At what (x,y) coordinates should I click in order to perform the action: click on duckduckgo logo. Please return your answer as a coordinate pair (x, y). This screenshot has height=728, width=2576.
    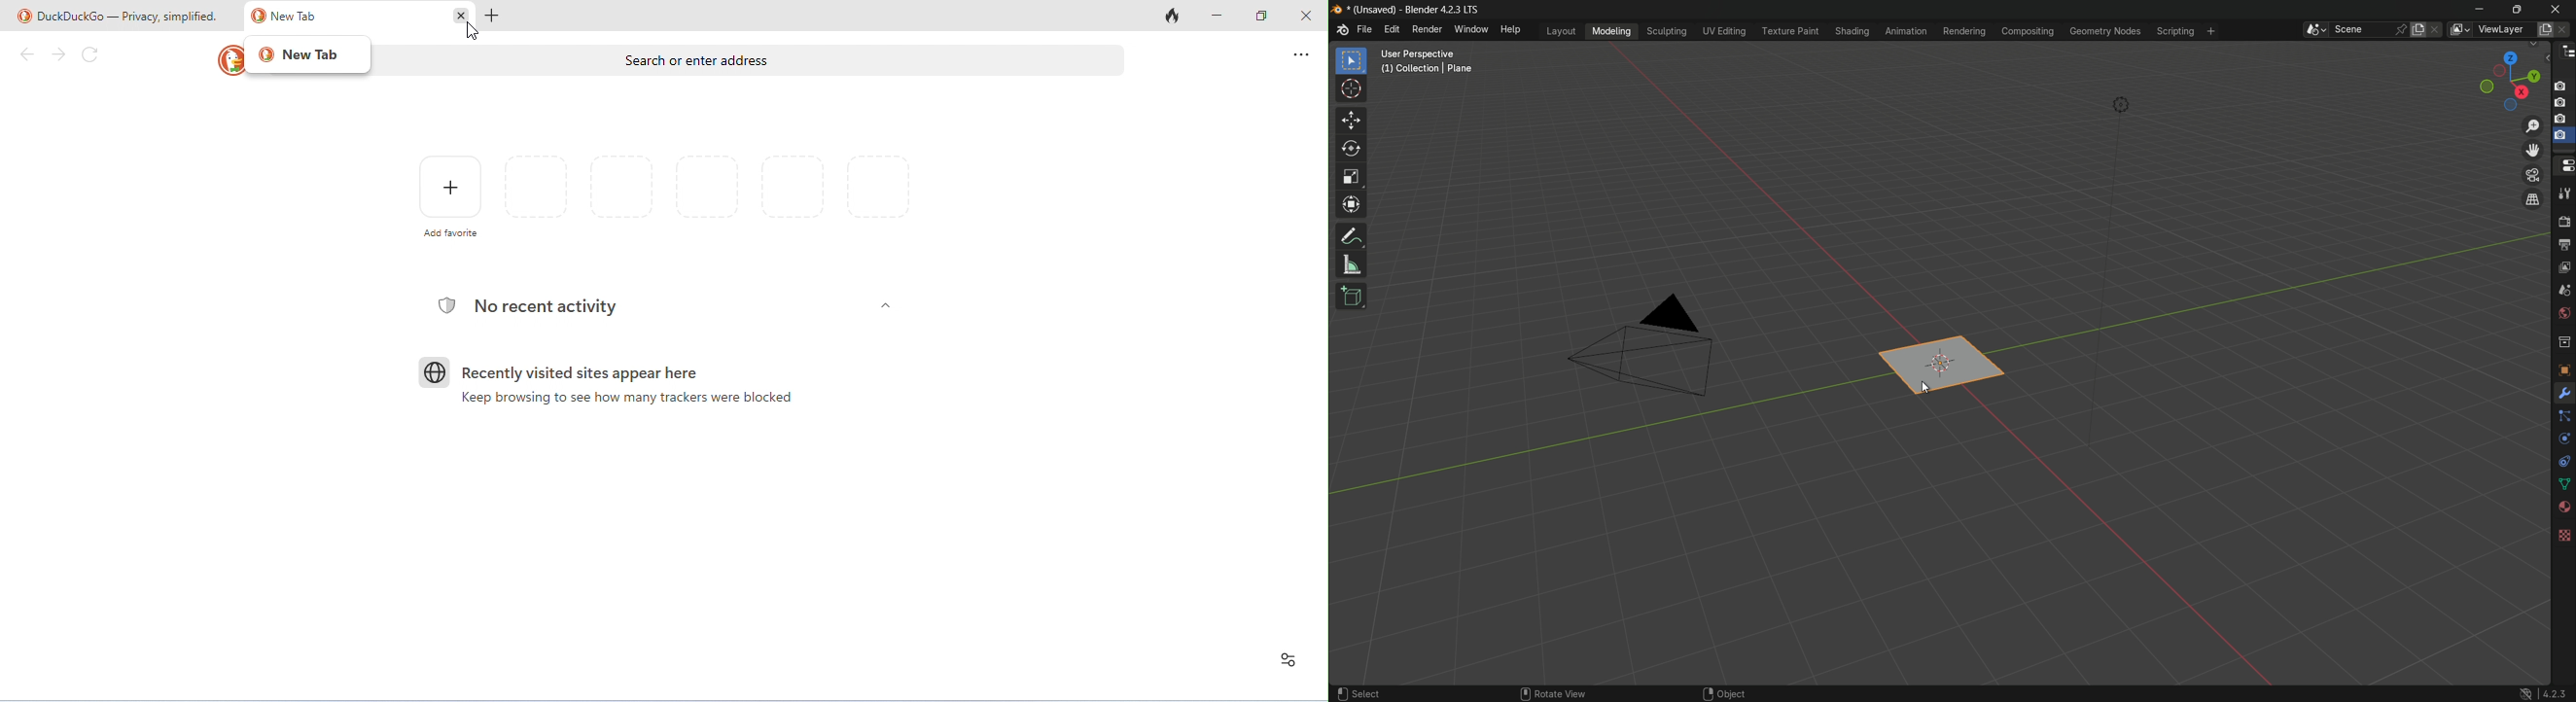
    Looking at the image, I should click on (227, 59).